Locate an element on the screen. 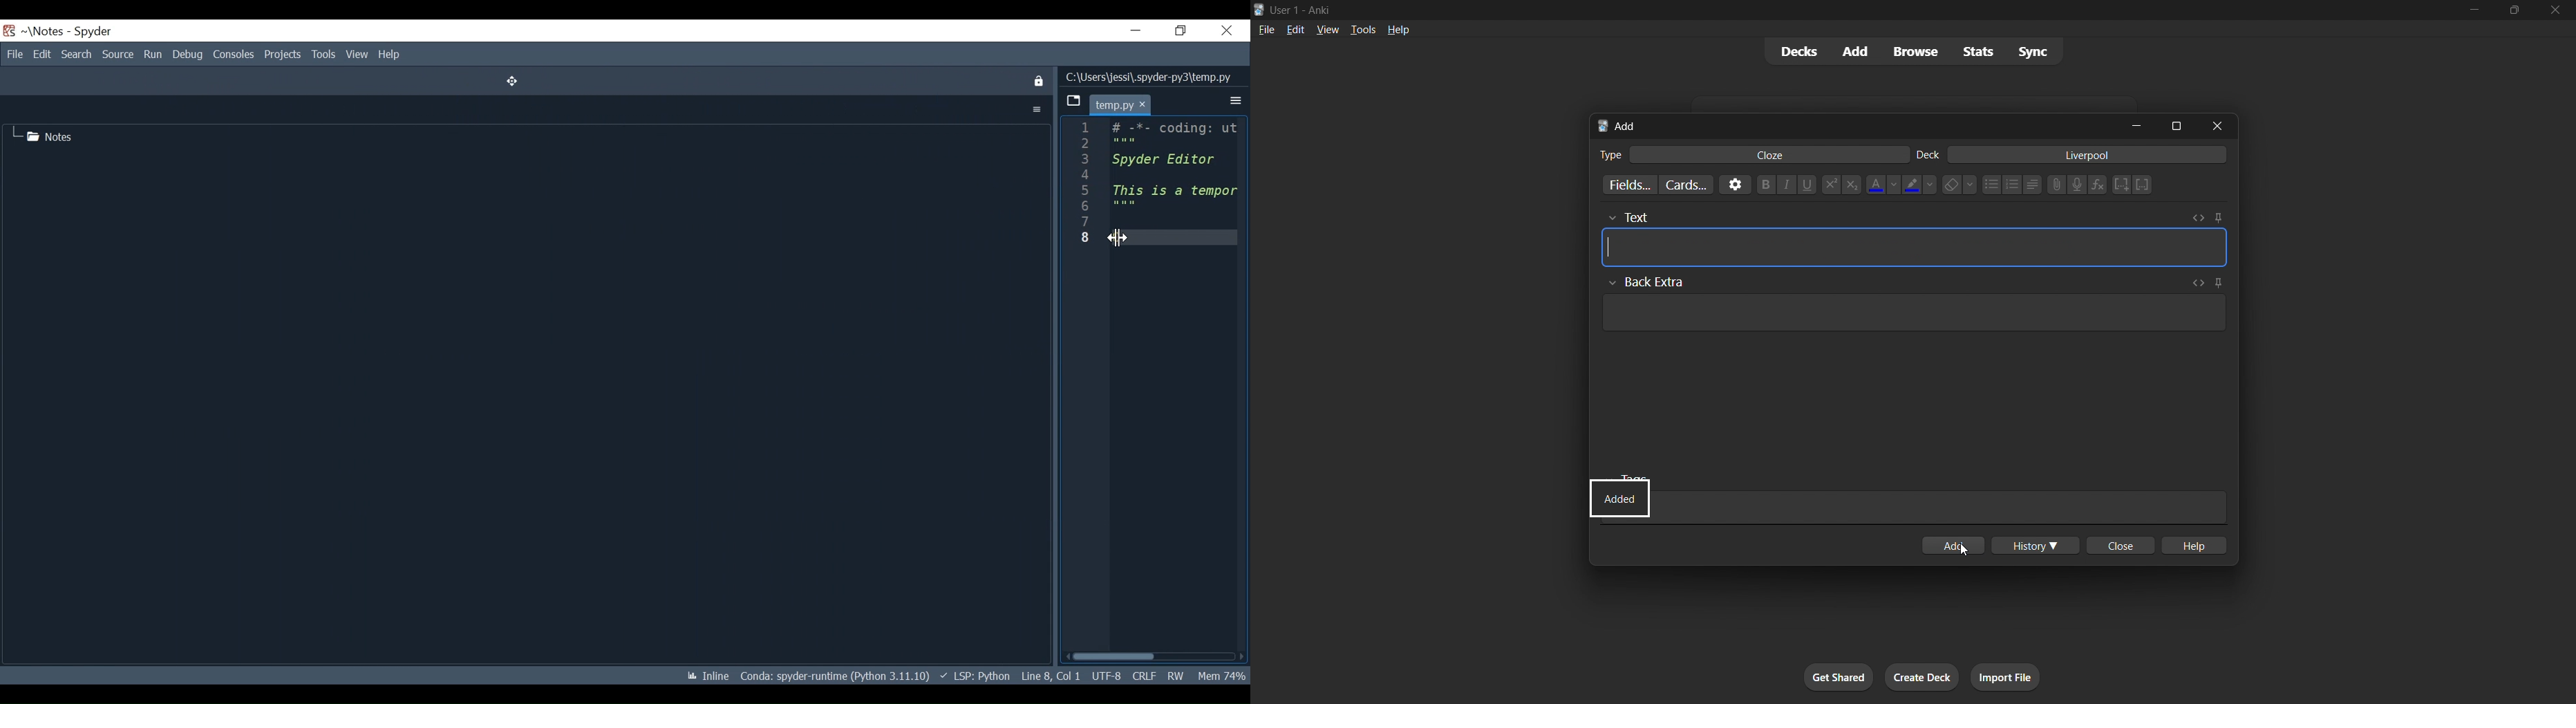  cursor is located at coordinates (1145, 104).